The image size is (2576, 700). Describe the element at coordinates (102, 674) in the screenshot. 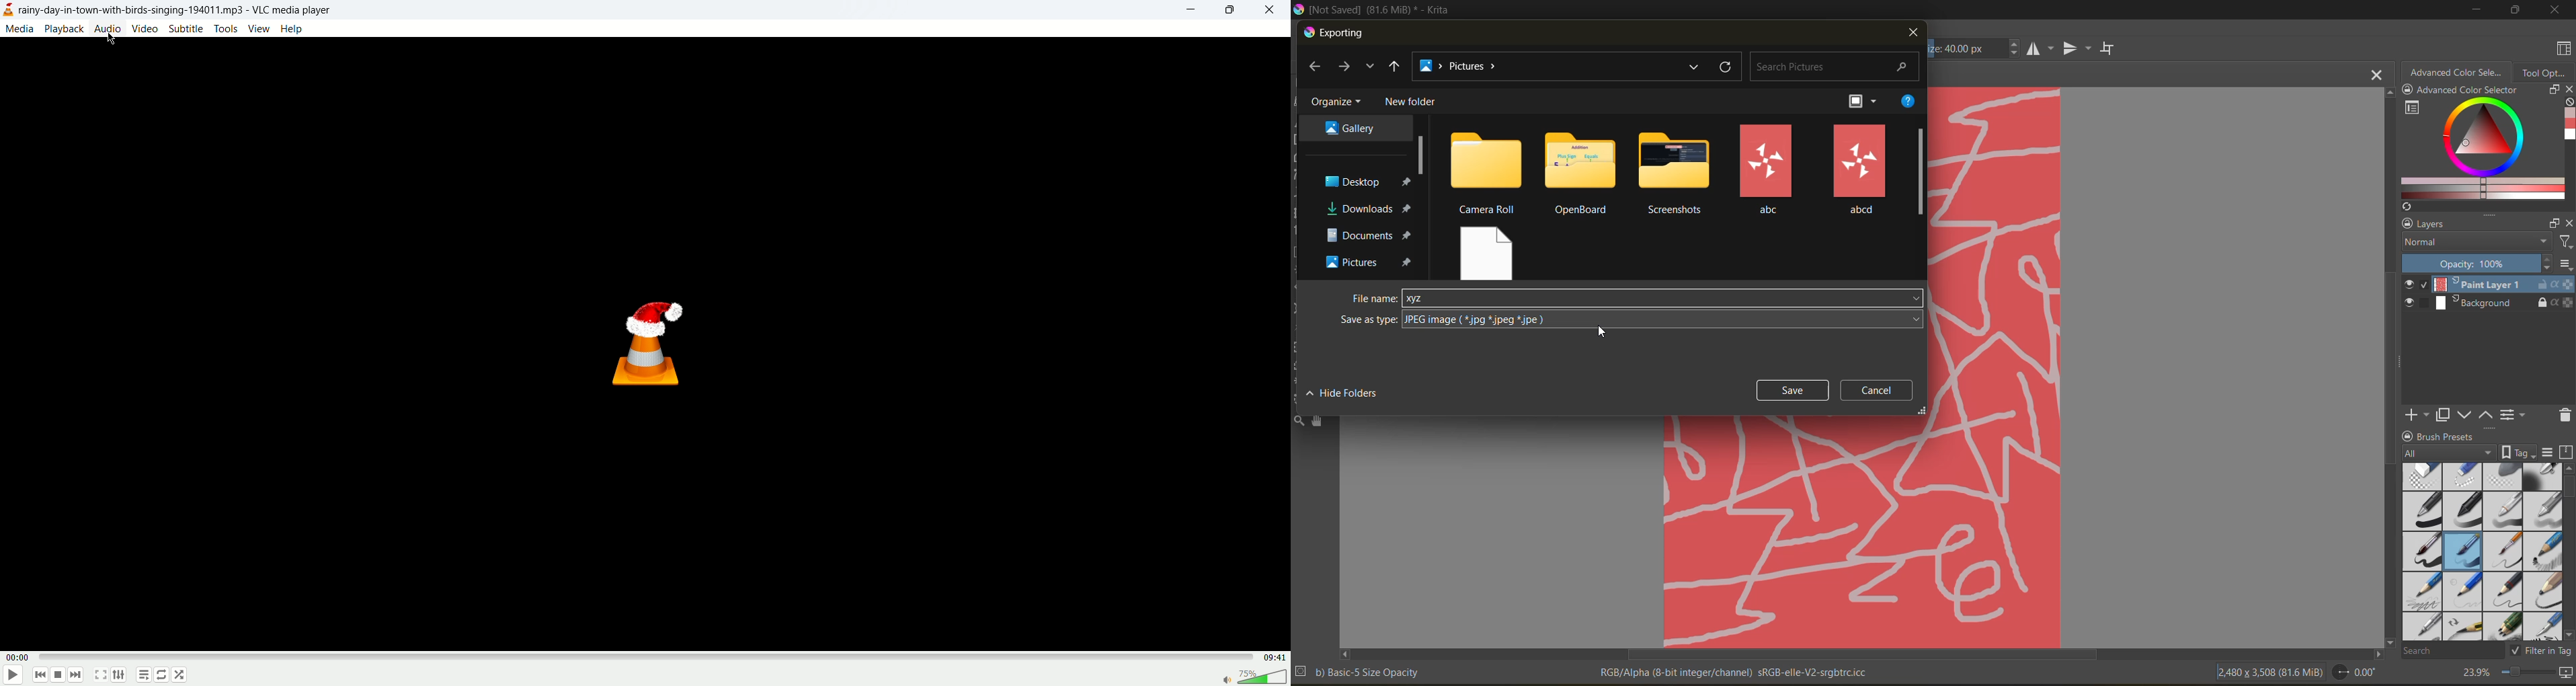

I see `fullscreen` at that location.